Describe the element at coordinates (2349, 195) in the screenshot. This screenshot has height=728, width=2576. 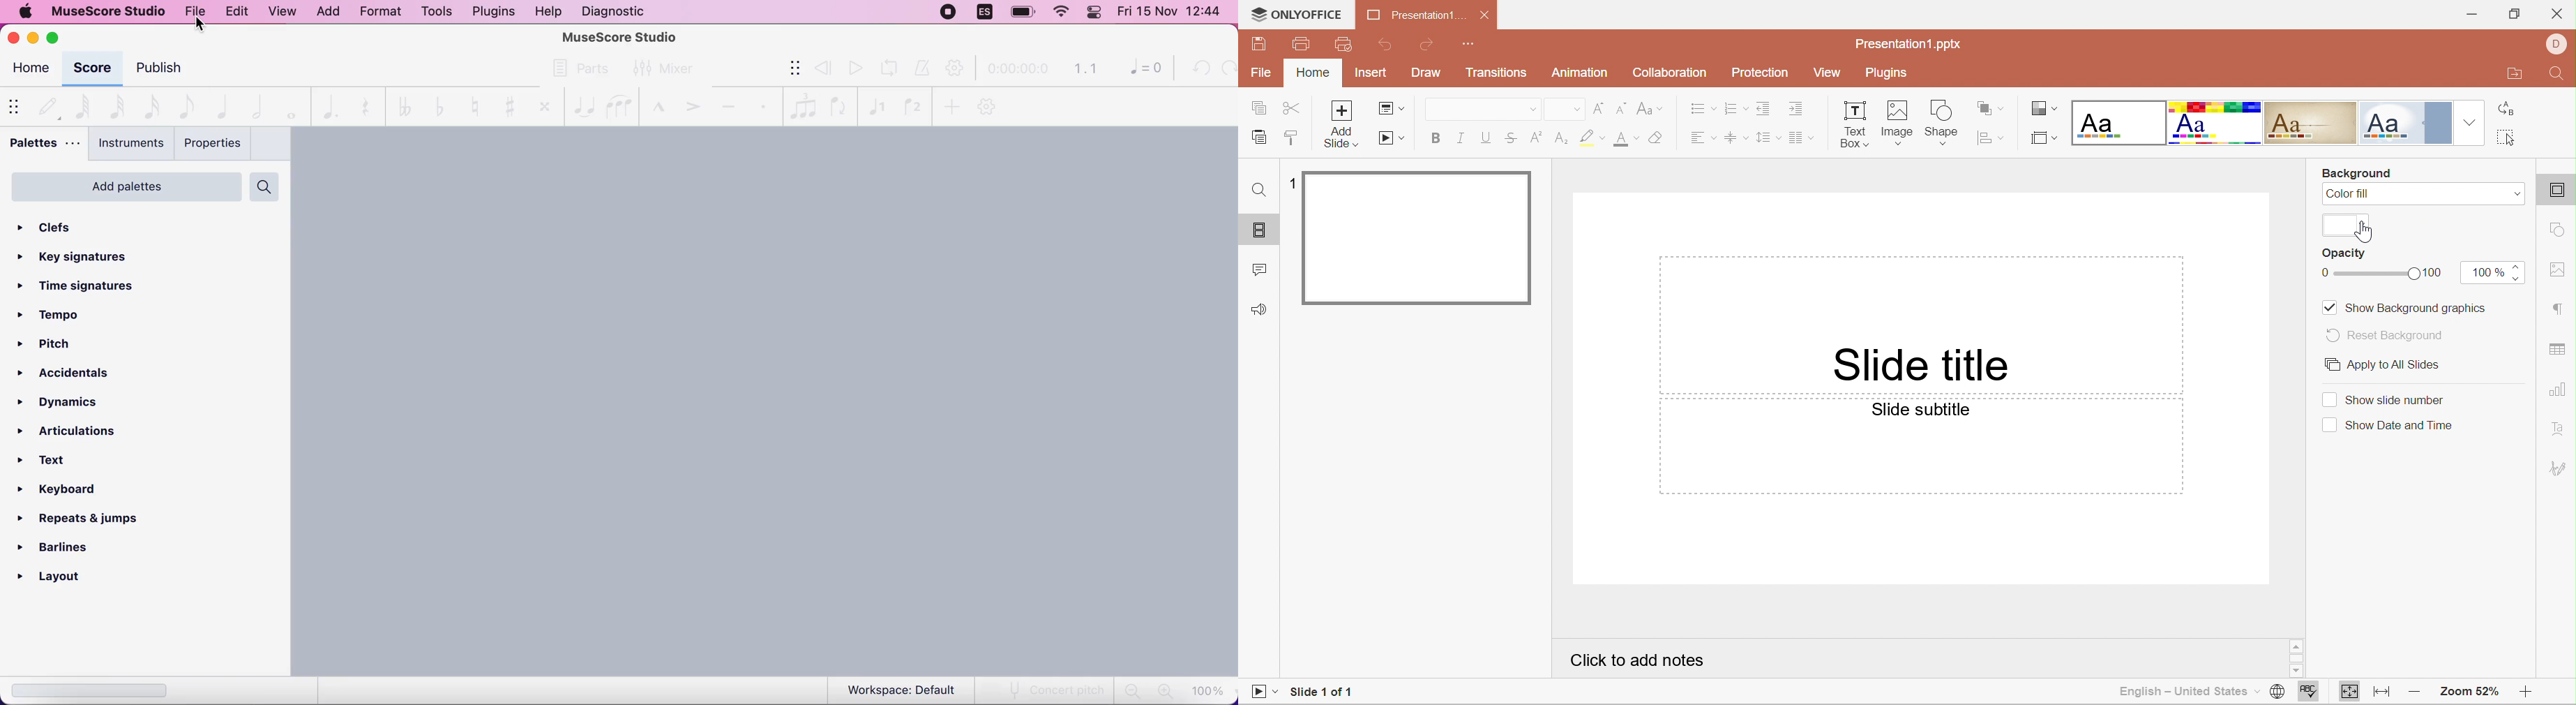
I see `Color fill` at that location.